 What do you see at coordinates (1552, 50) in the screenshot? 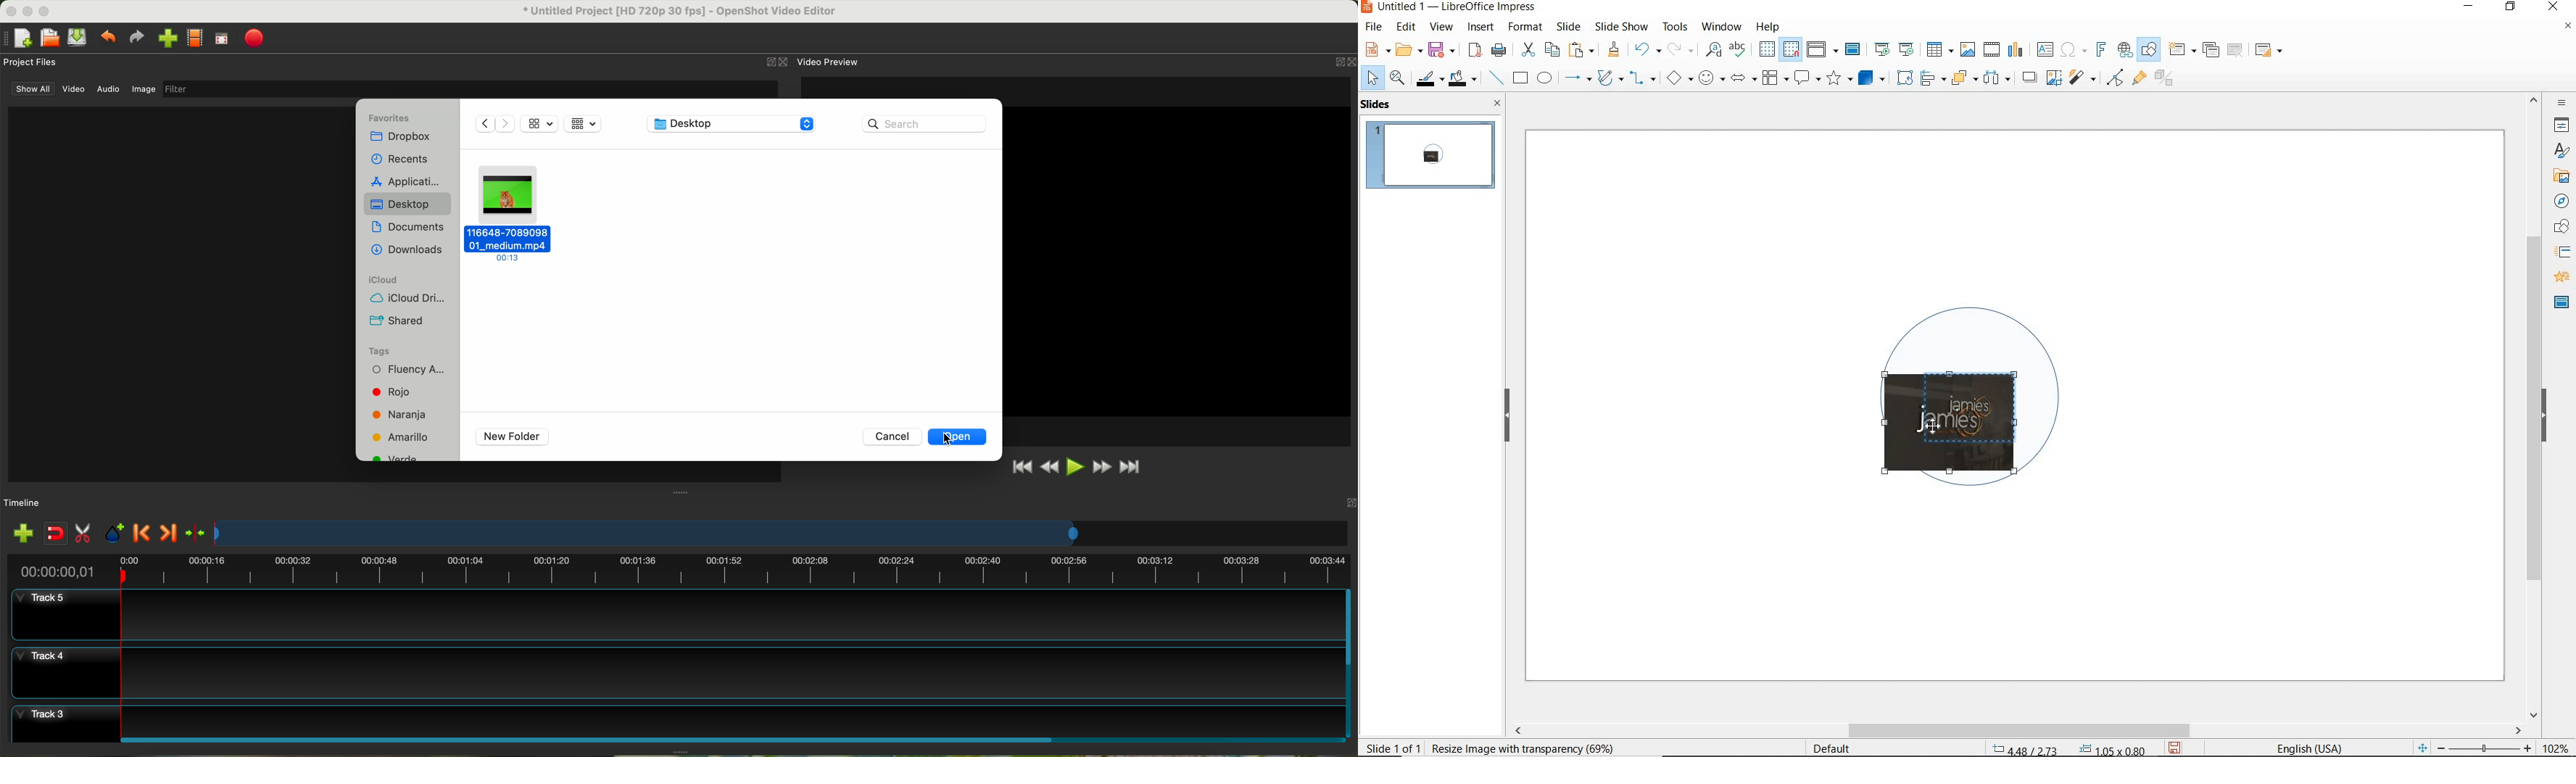
I see `copy` at bounding box center [1552, 50].